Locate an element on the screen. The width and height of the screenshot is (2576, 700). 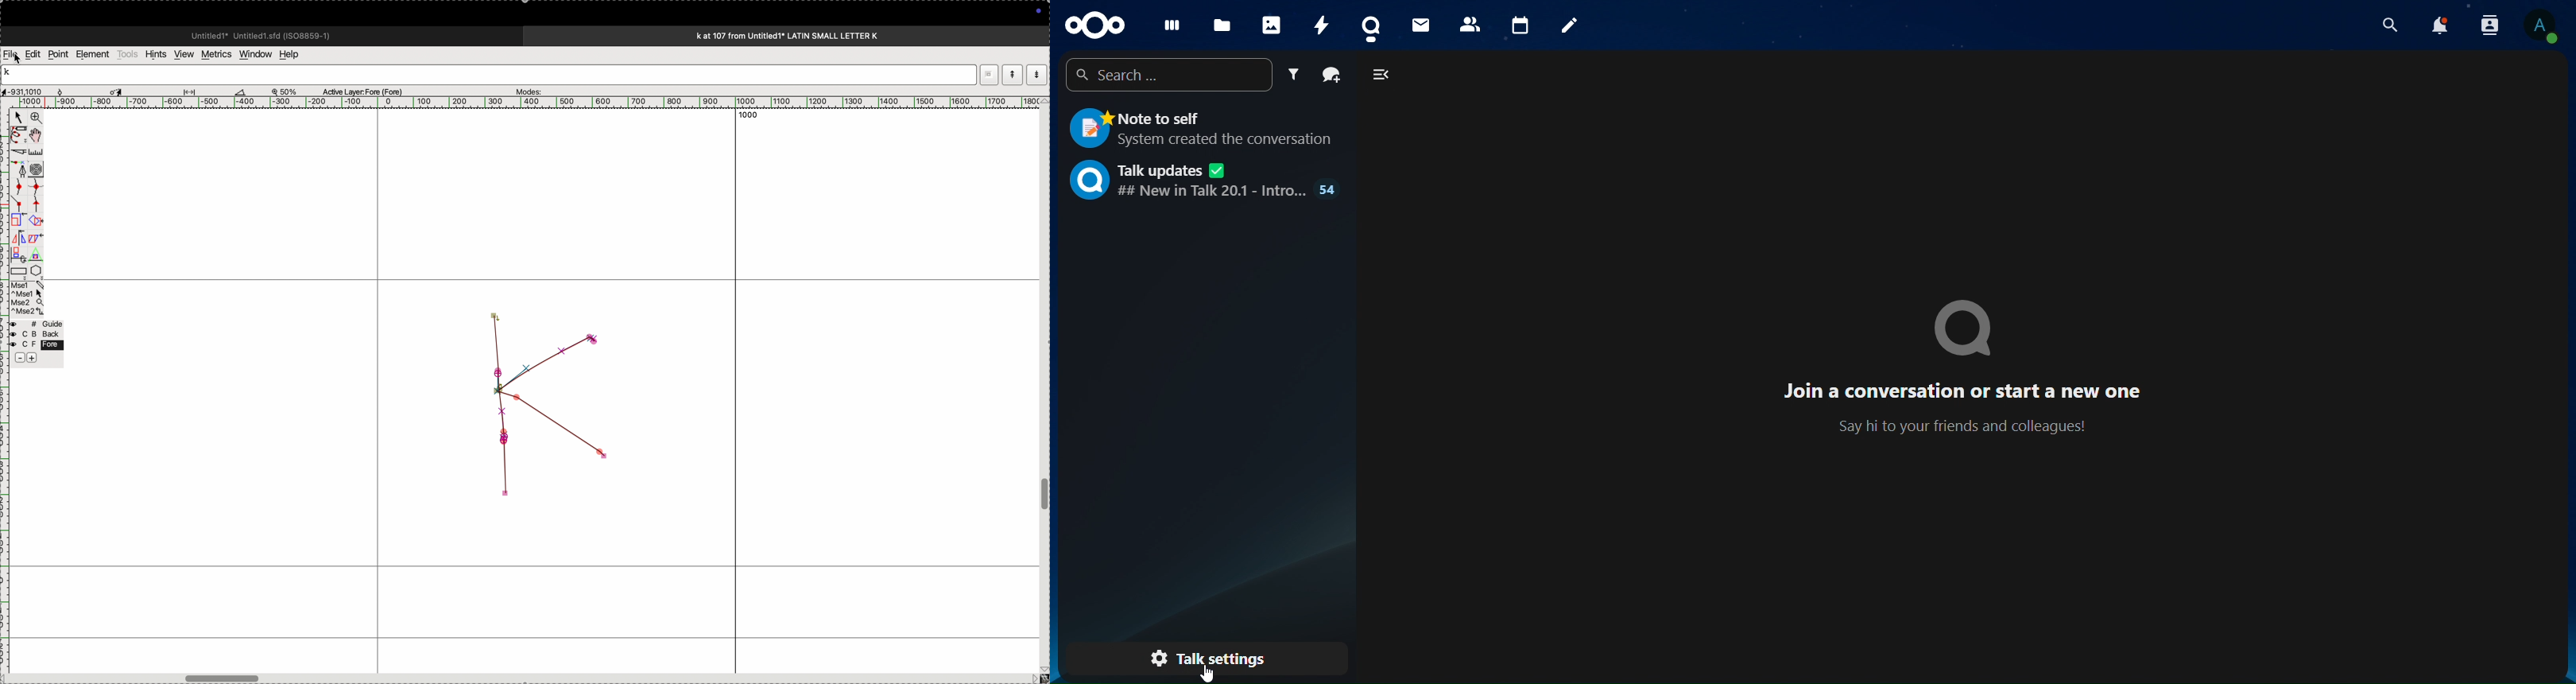
help is located at coordinates (295, 54).